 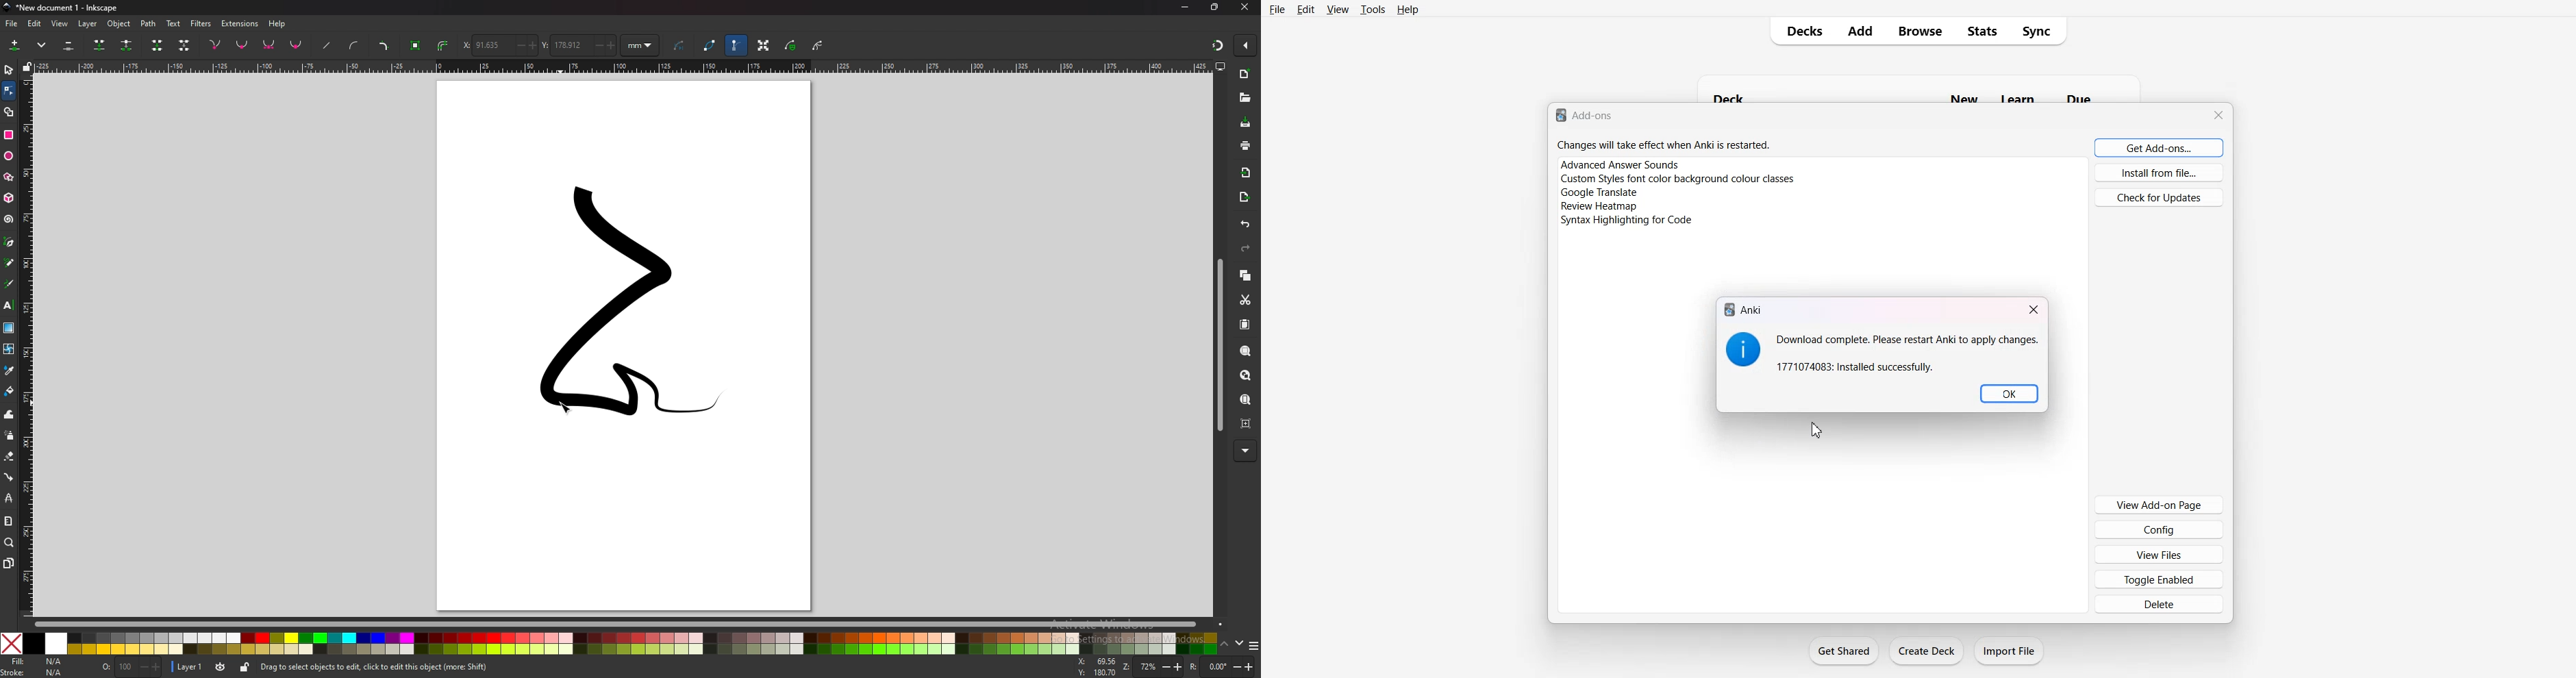 What do you see at coordinates (1408, 10) in the screenshot?
I see `Help` at bounding box center [1408, 10].